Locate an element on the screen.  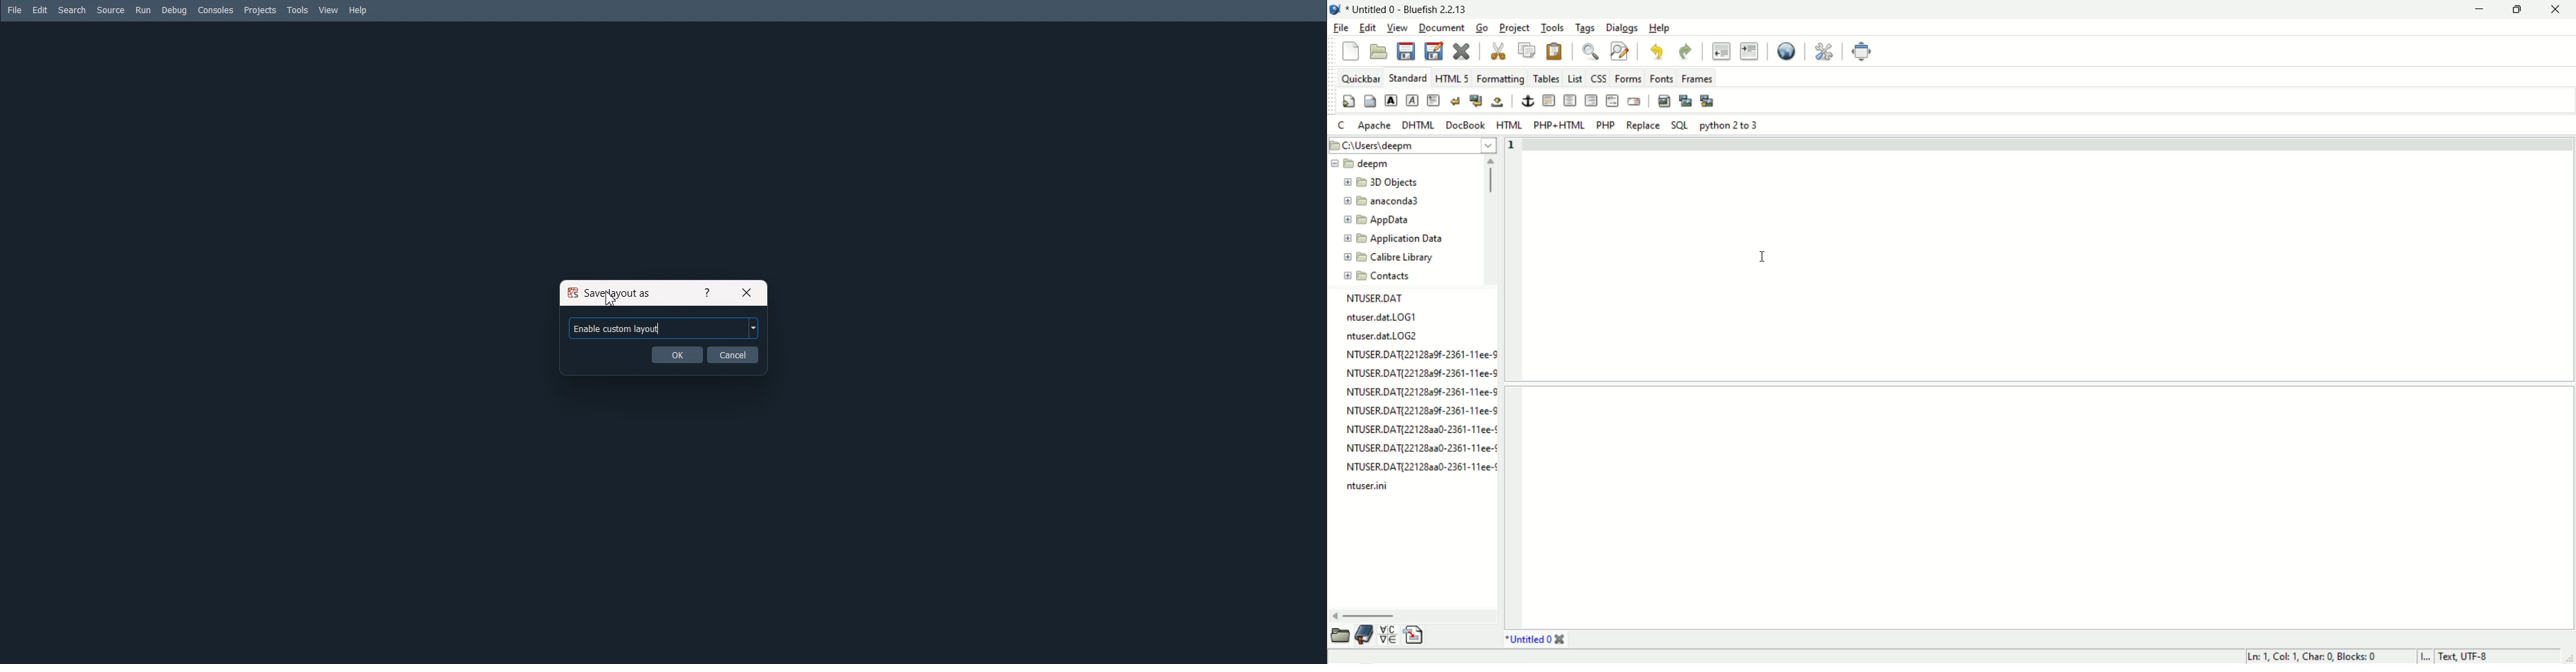
non breaking space is located at coordinates (1496, 102).